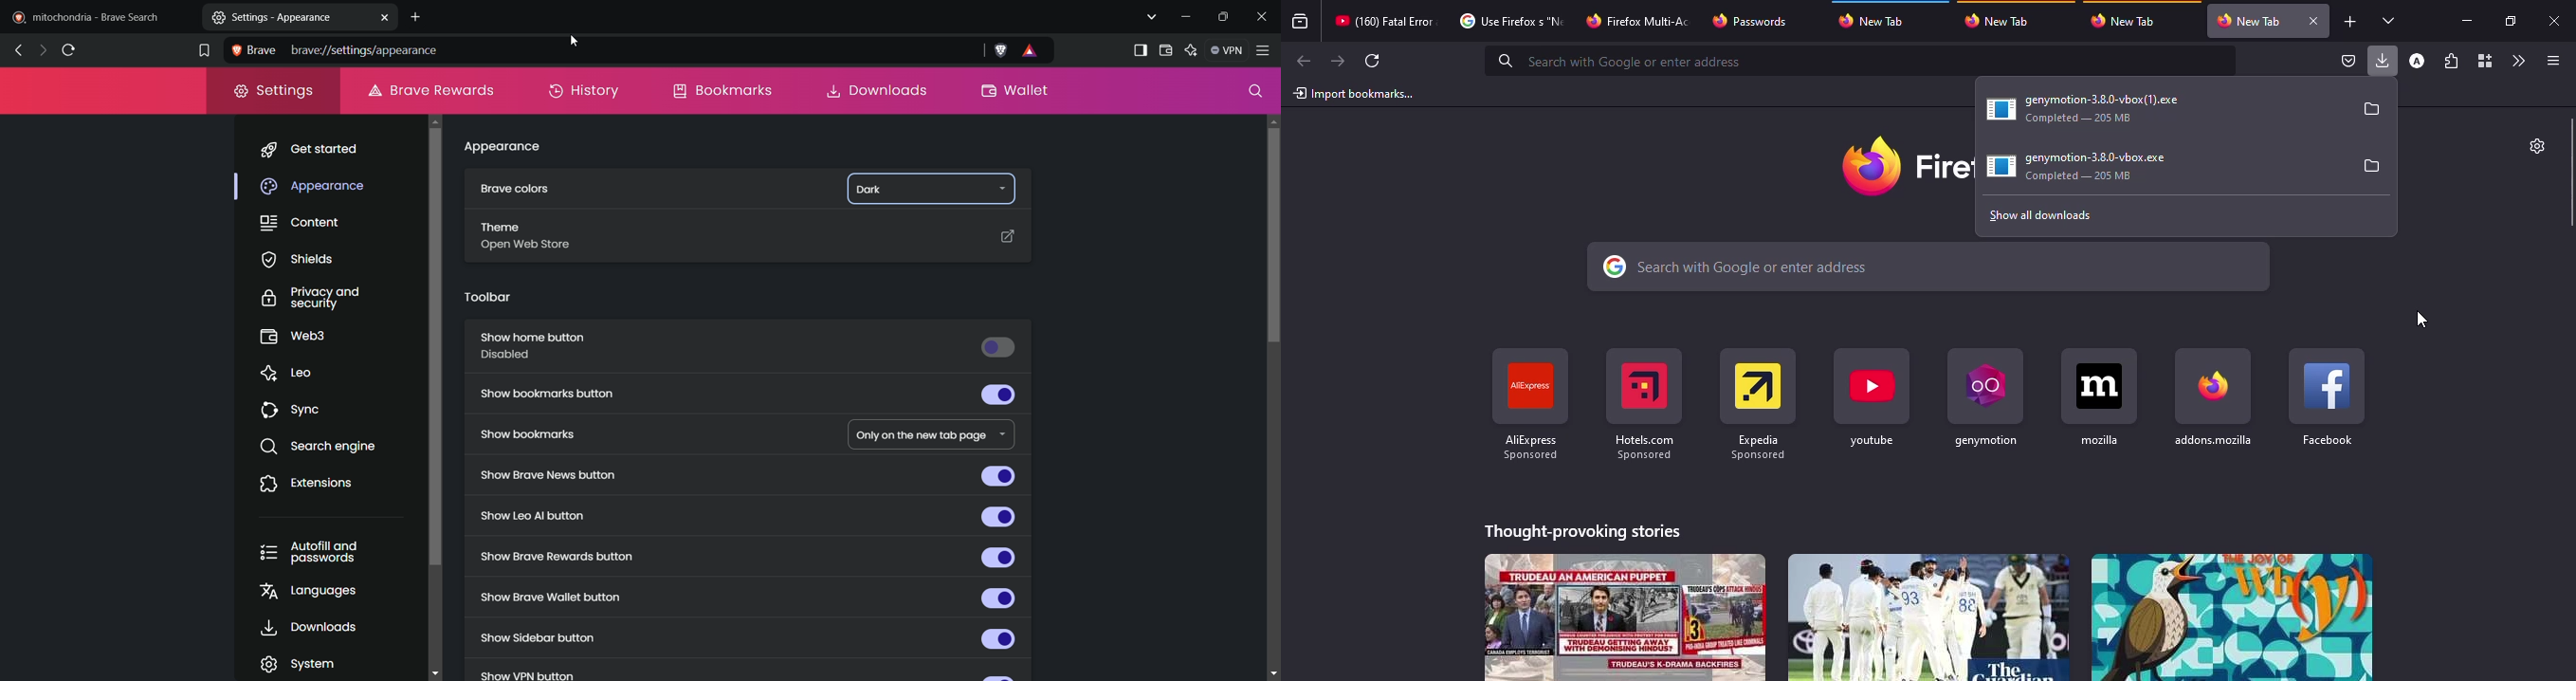 The height and width of the screenshot is (700, 2576). Describe the element at coordinates (2517, 61) in the screenshot. I see `more tools` at that location.